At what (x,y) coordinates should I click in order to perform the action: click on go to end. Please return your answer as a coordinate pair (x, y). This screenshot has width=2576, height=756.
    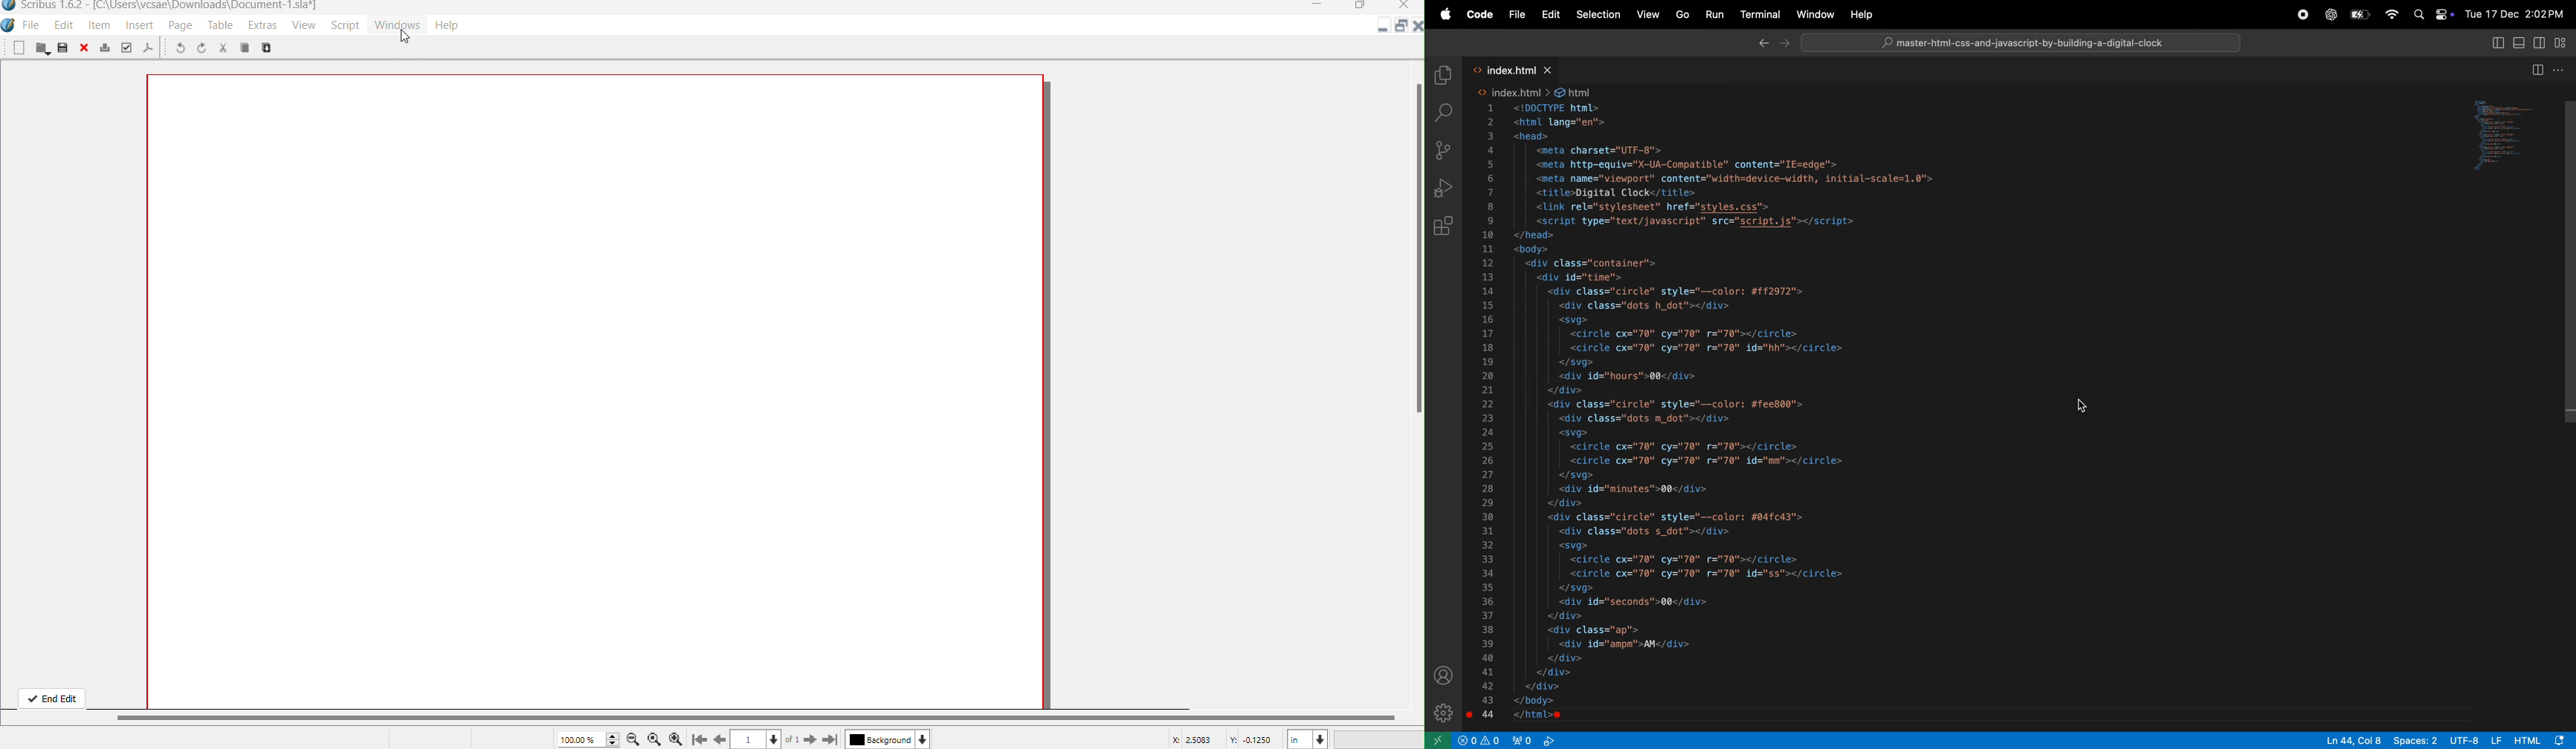
    Looking at the image, I should click on (831, 740).